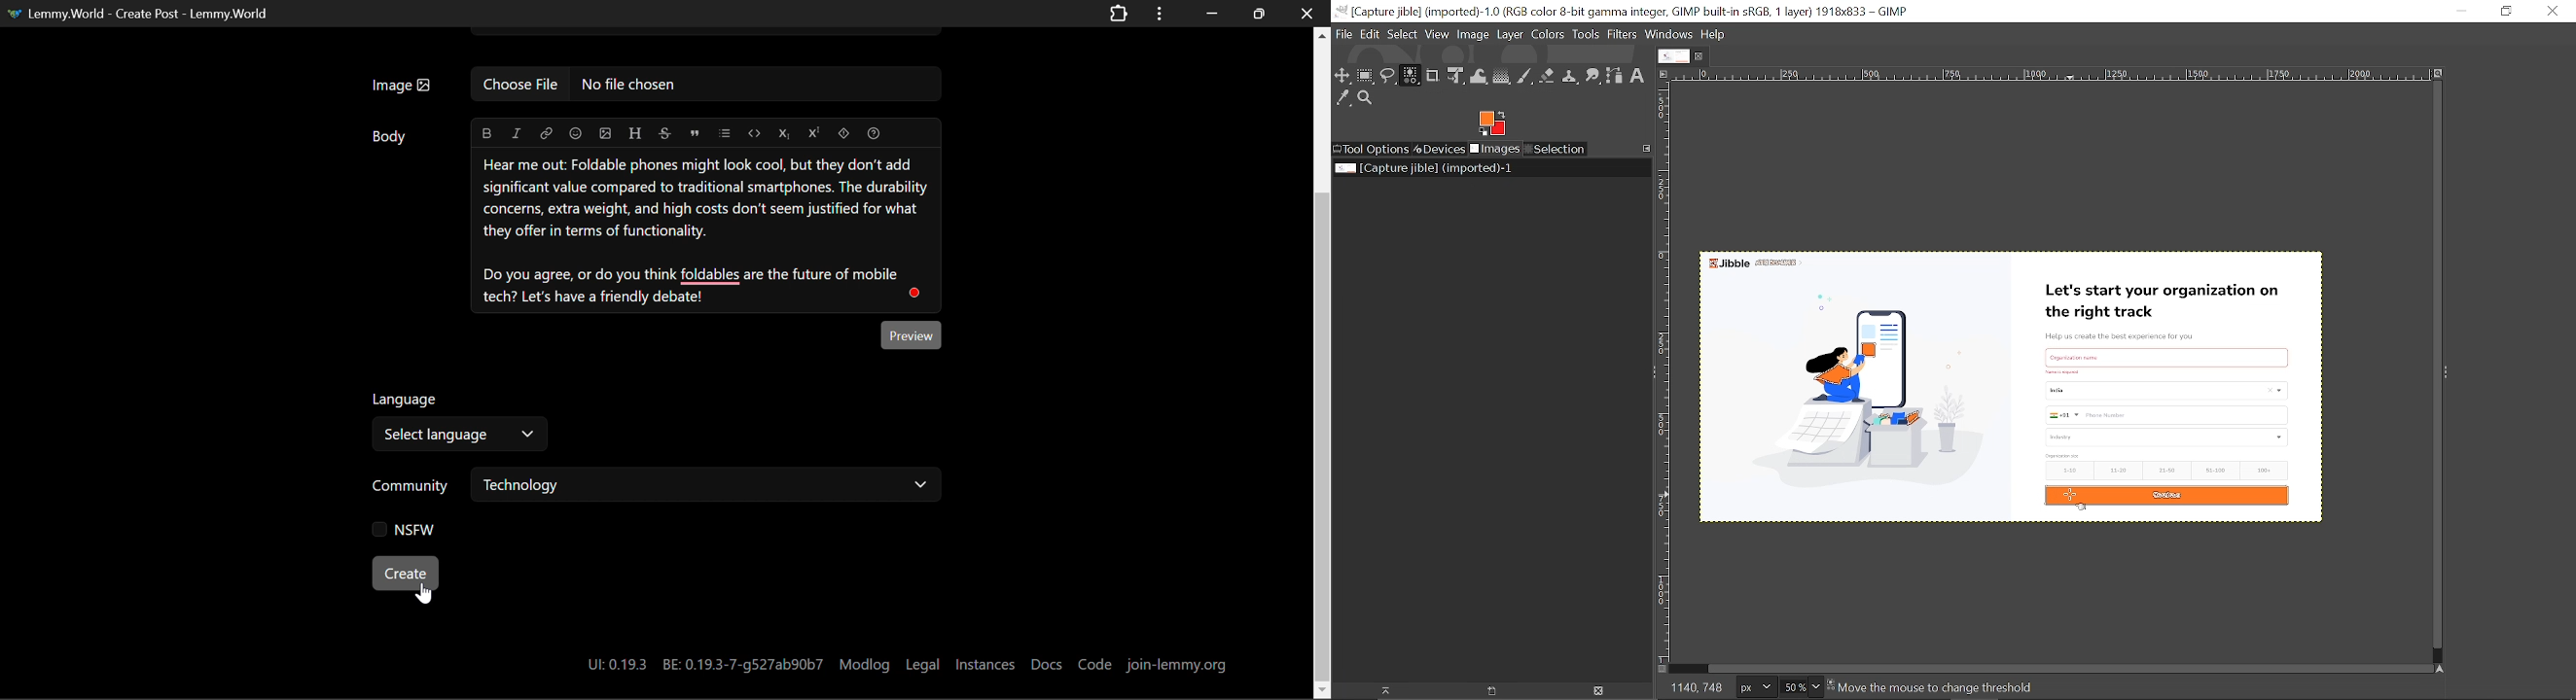  What do you see at coordinates (1371, 33) in the screenshot?
I see `Edit` at bounding box center [1371, 33].